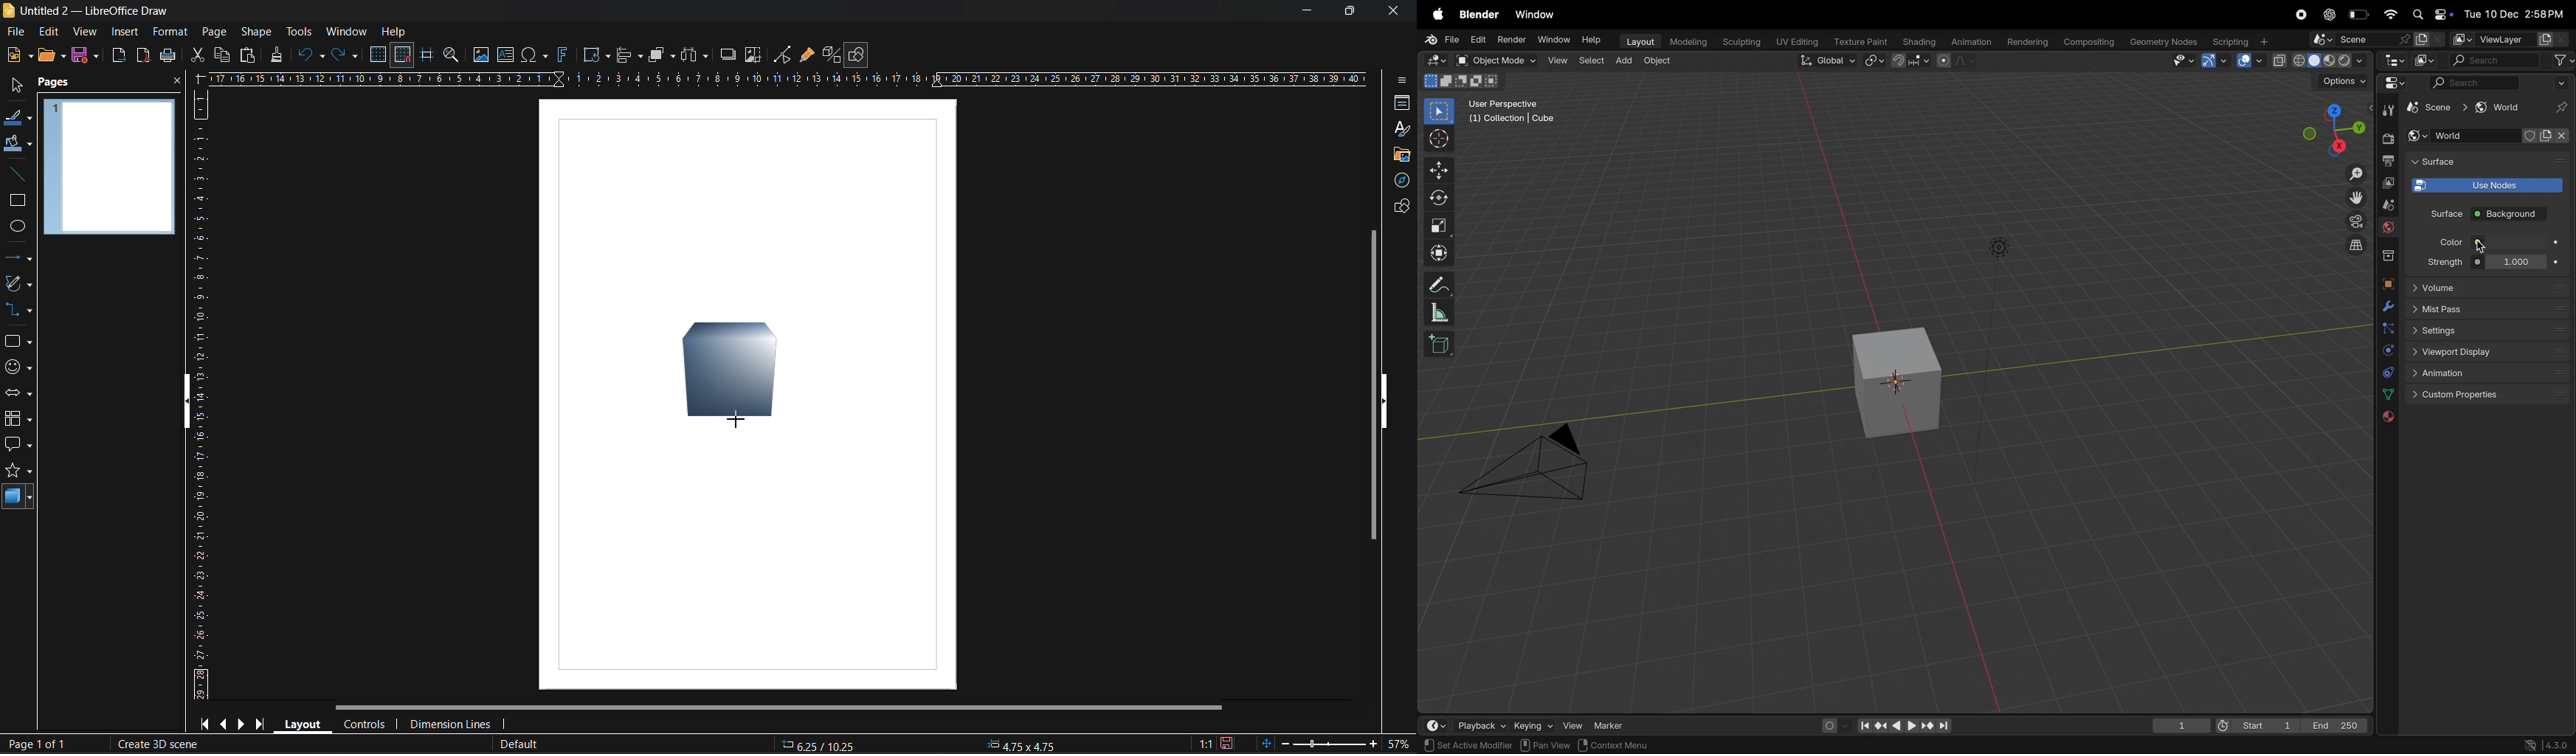  I want to click on styles, so click(1400, 128).